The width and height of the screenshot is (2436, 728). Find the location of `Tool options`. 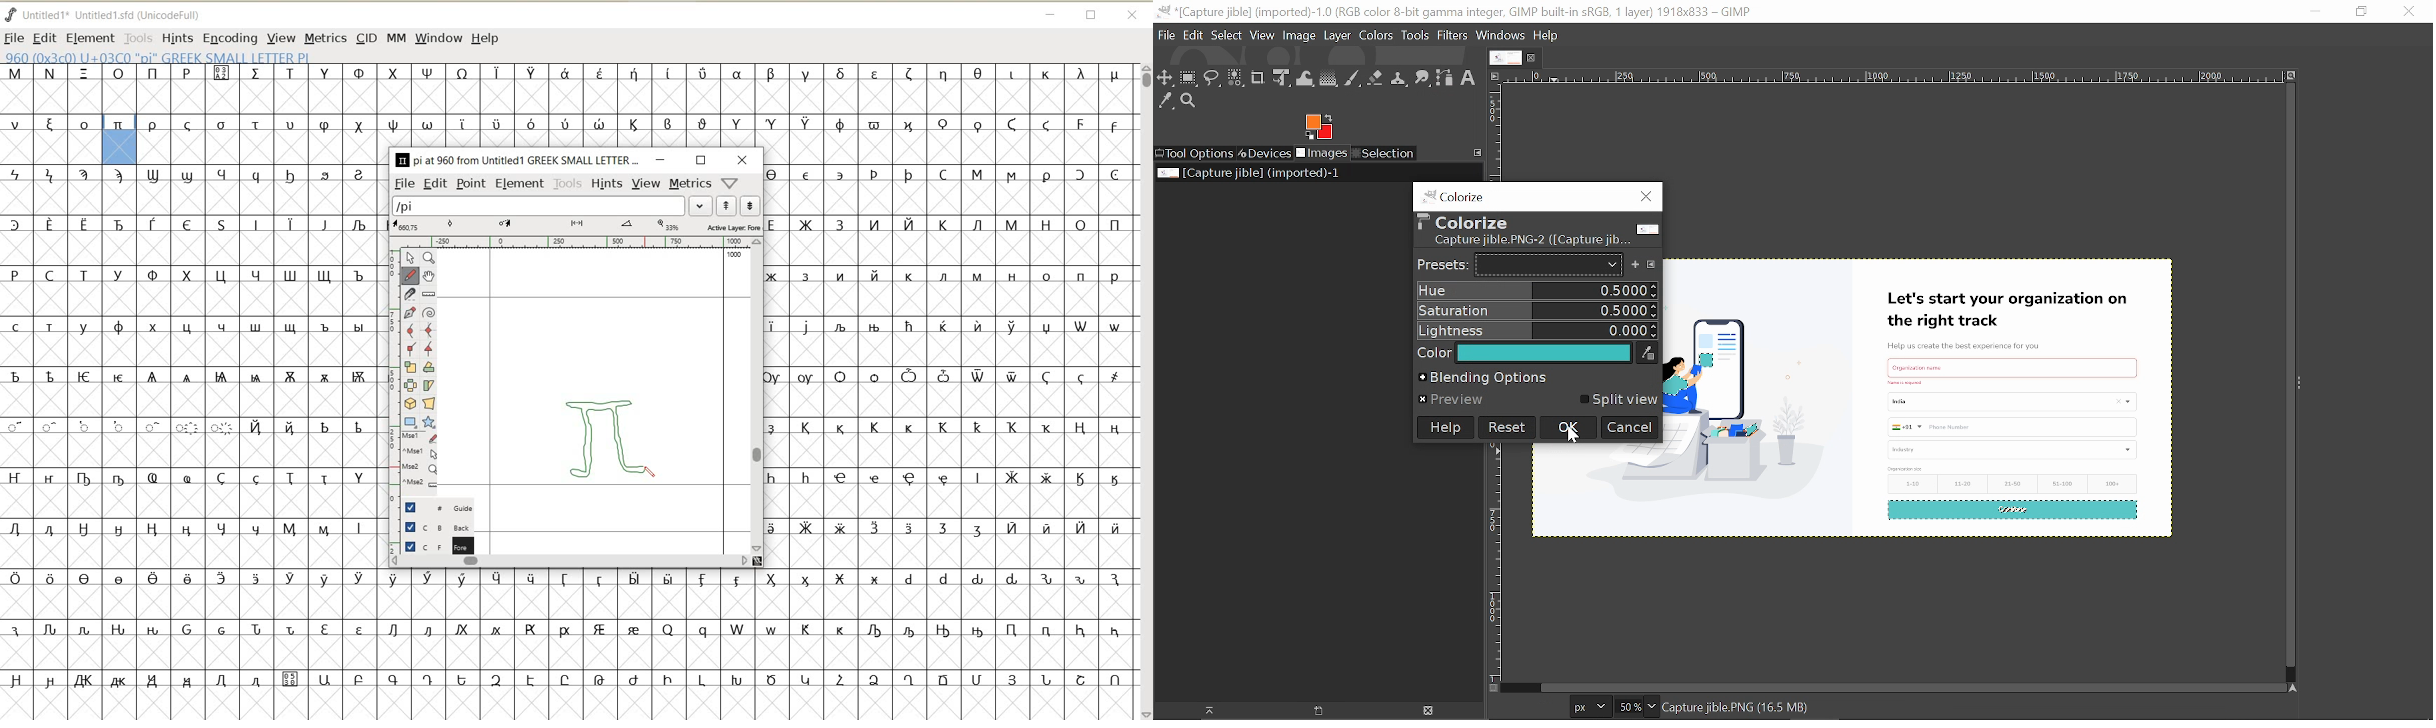

Tool options is located at coordinates (1194, 154).